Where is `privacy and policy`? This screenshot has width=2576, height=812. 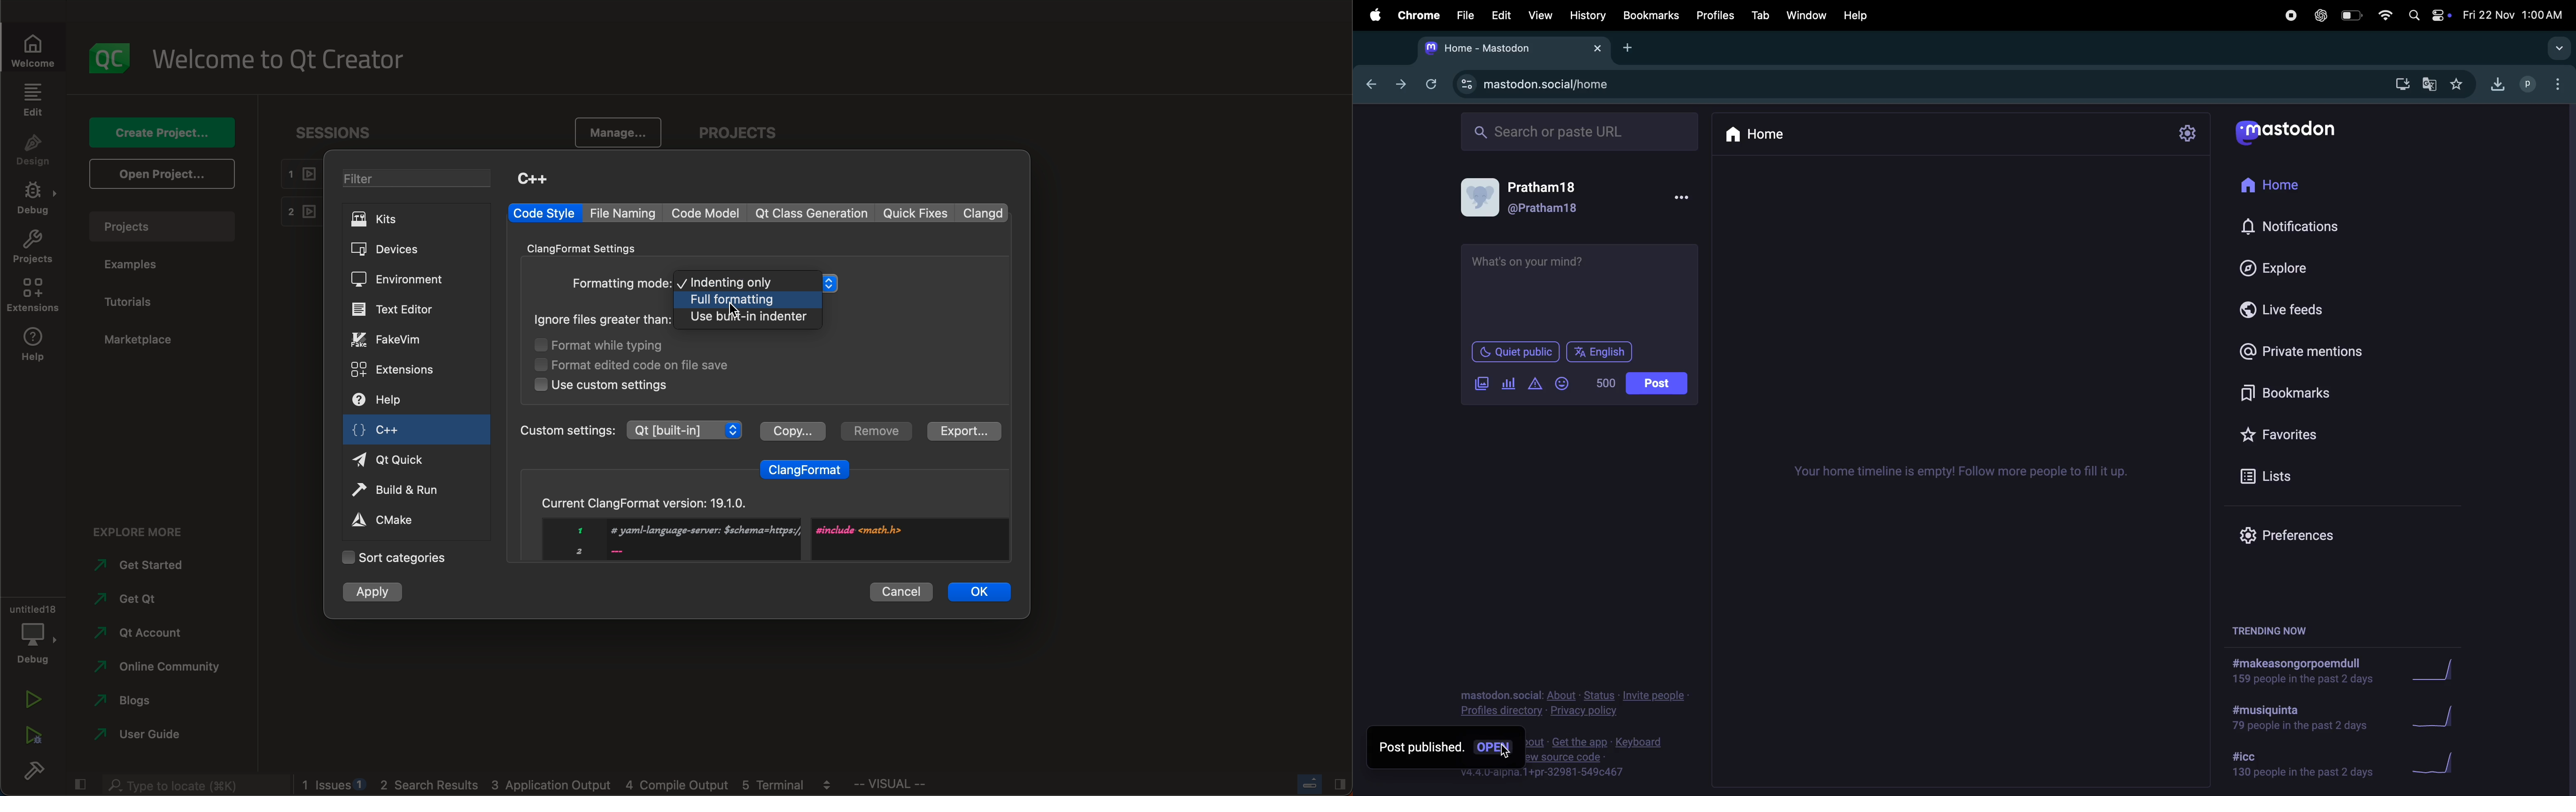 privacy and policy is located at coordinates (1583, 712).